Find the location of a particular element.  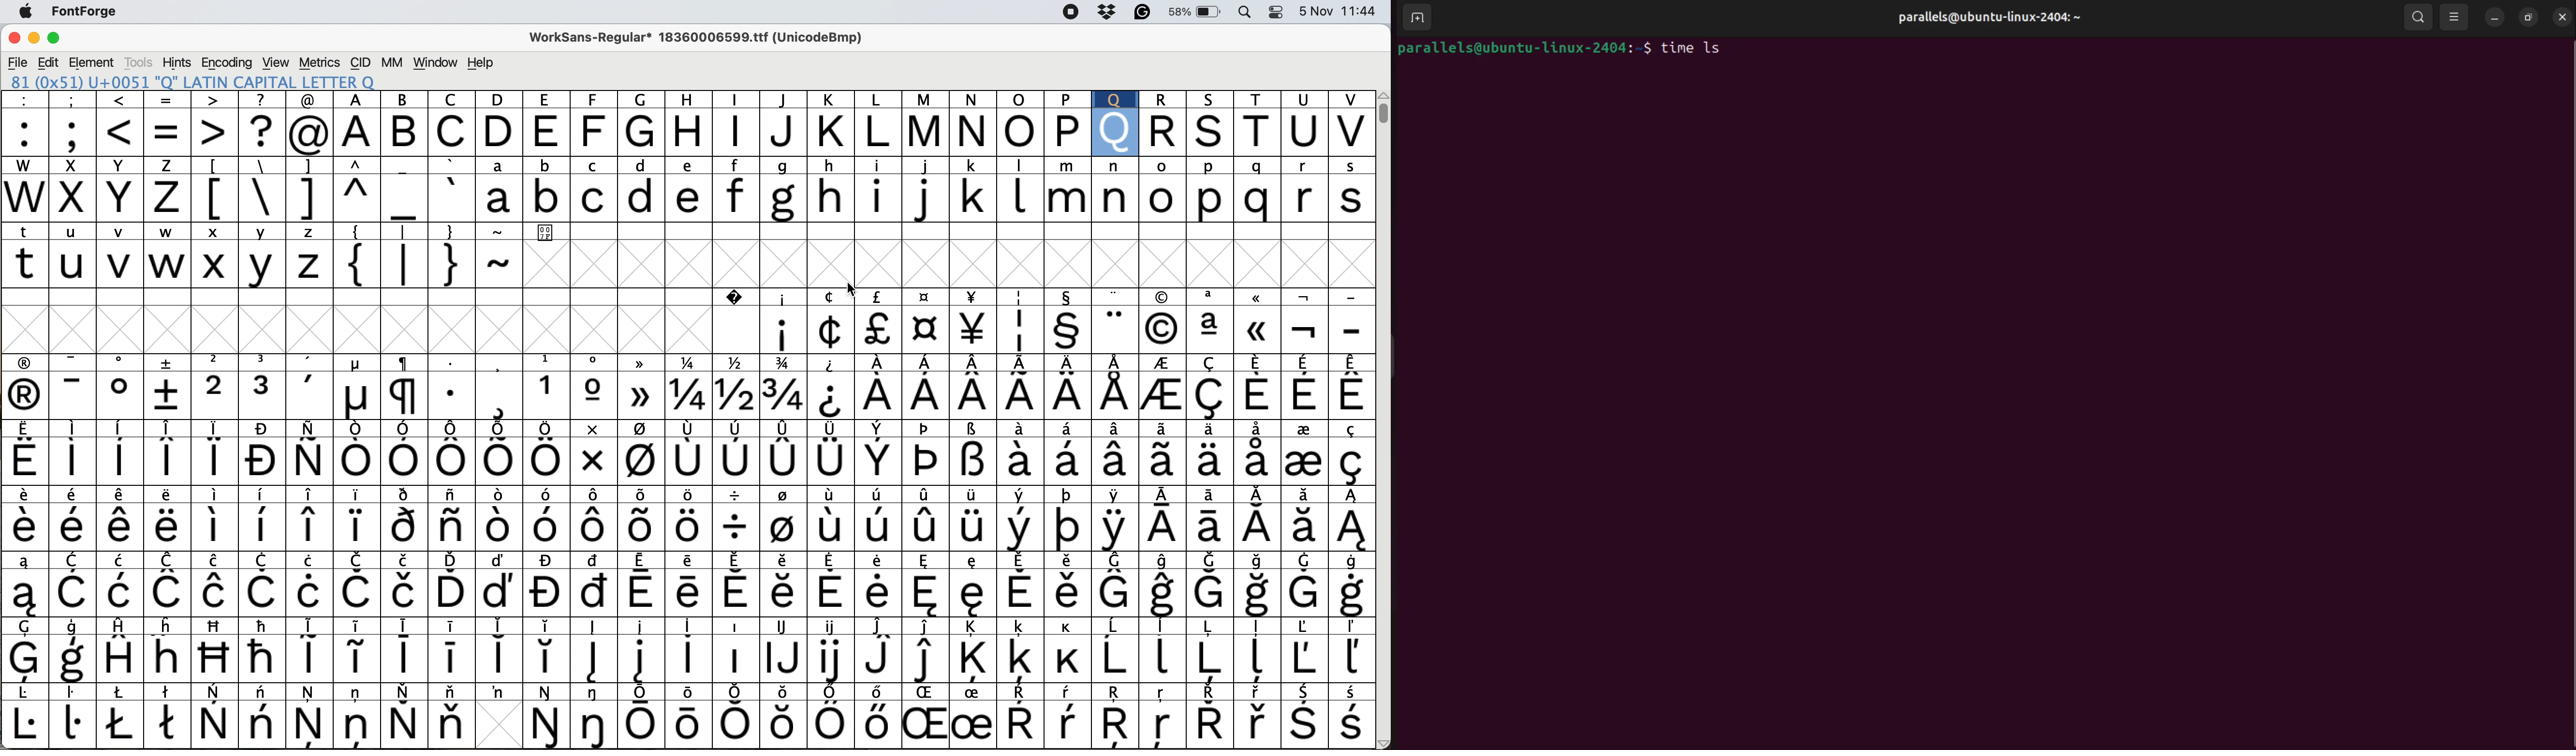

element is located at coordinates (94, 63).